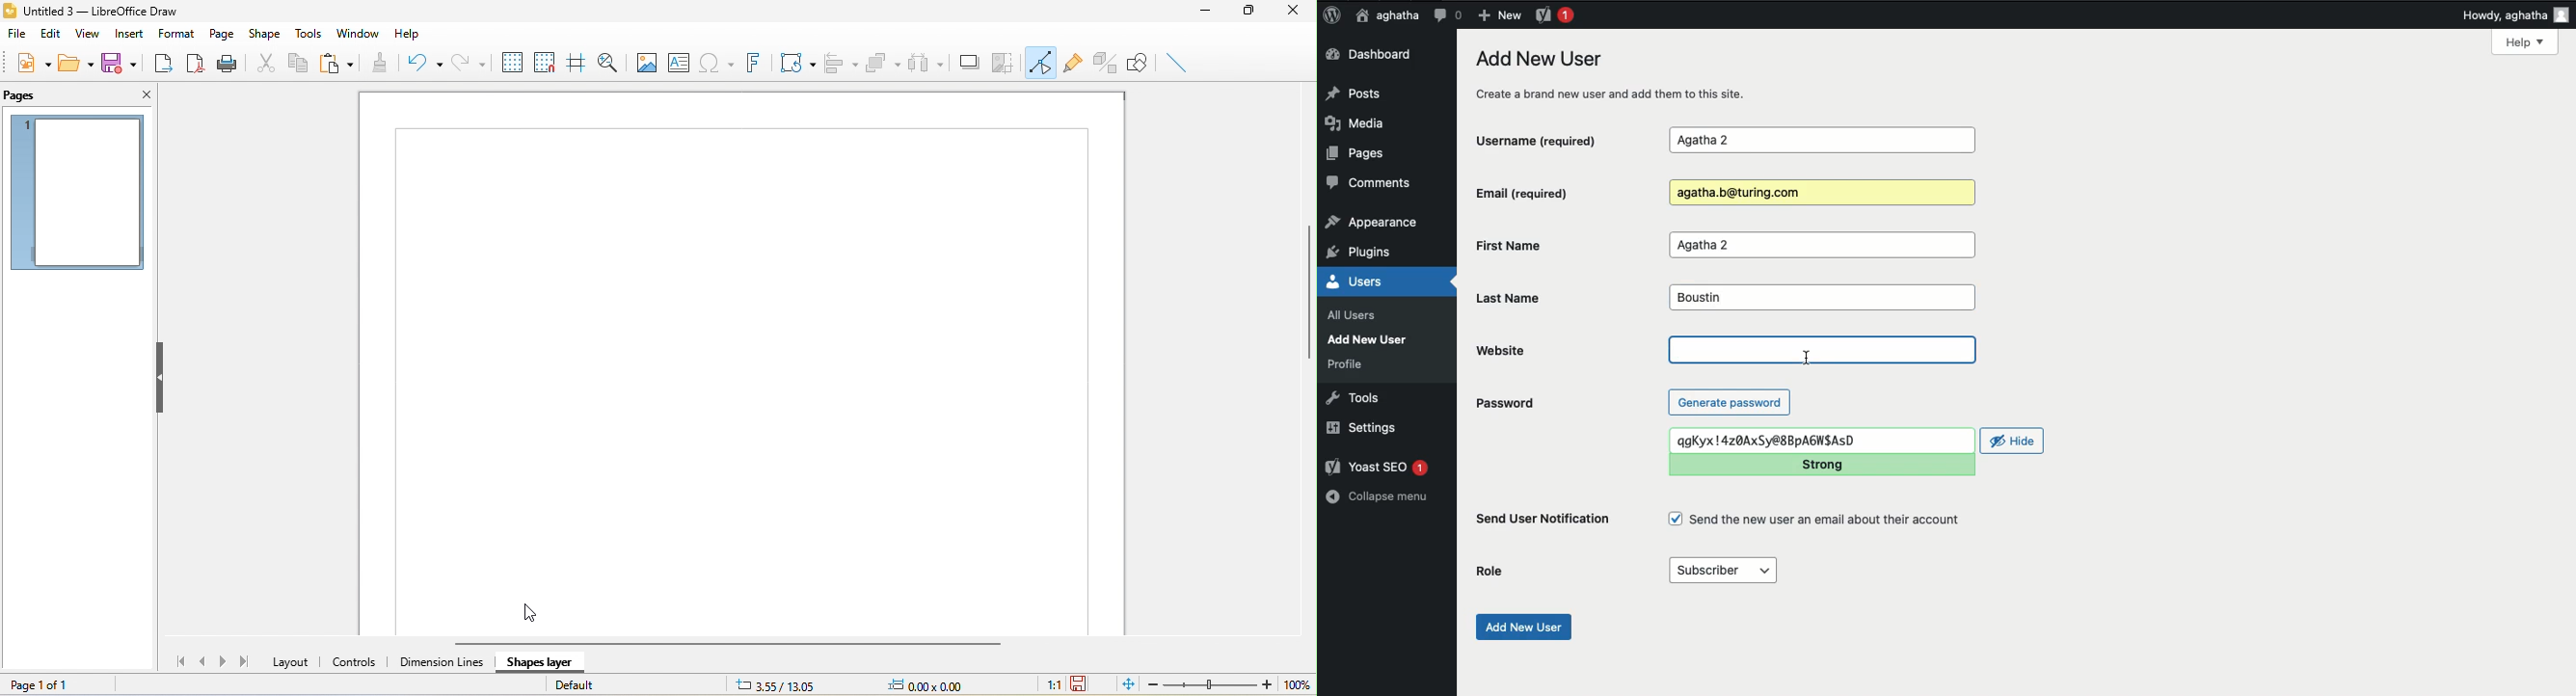 The width and height of the screenshot is (2576, 700). What do you see at coordinates (174, 34) in the screenshot?
I see `format` at bounding box center [174, 34].